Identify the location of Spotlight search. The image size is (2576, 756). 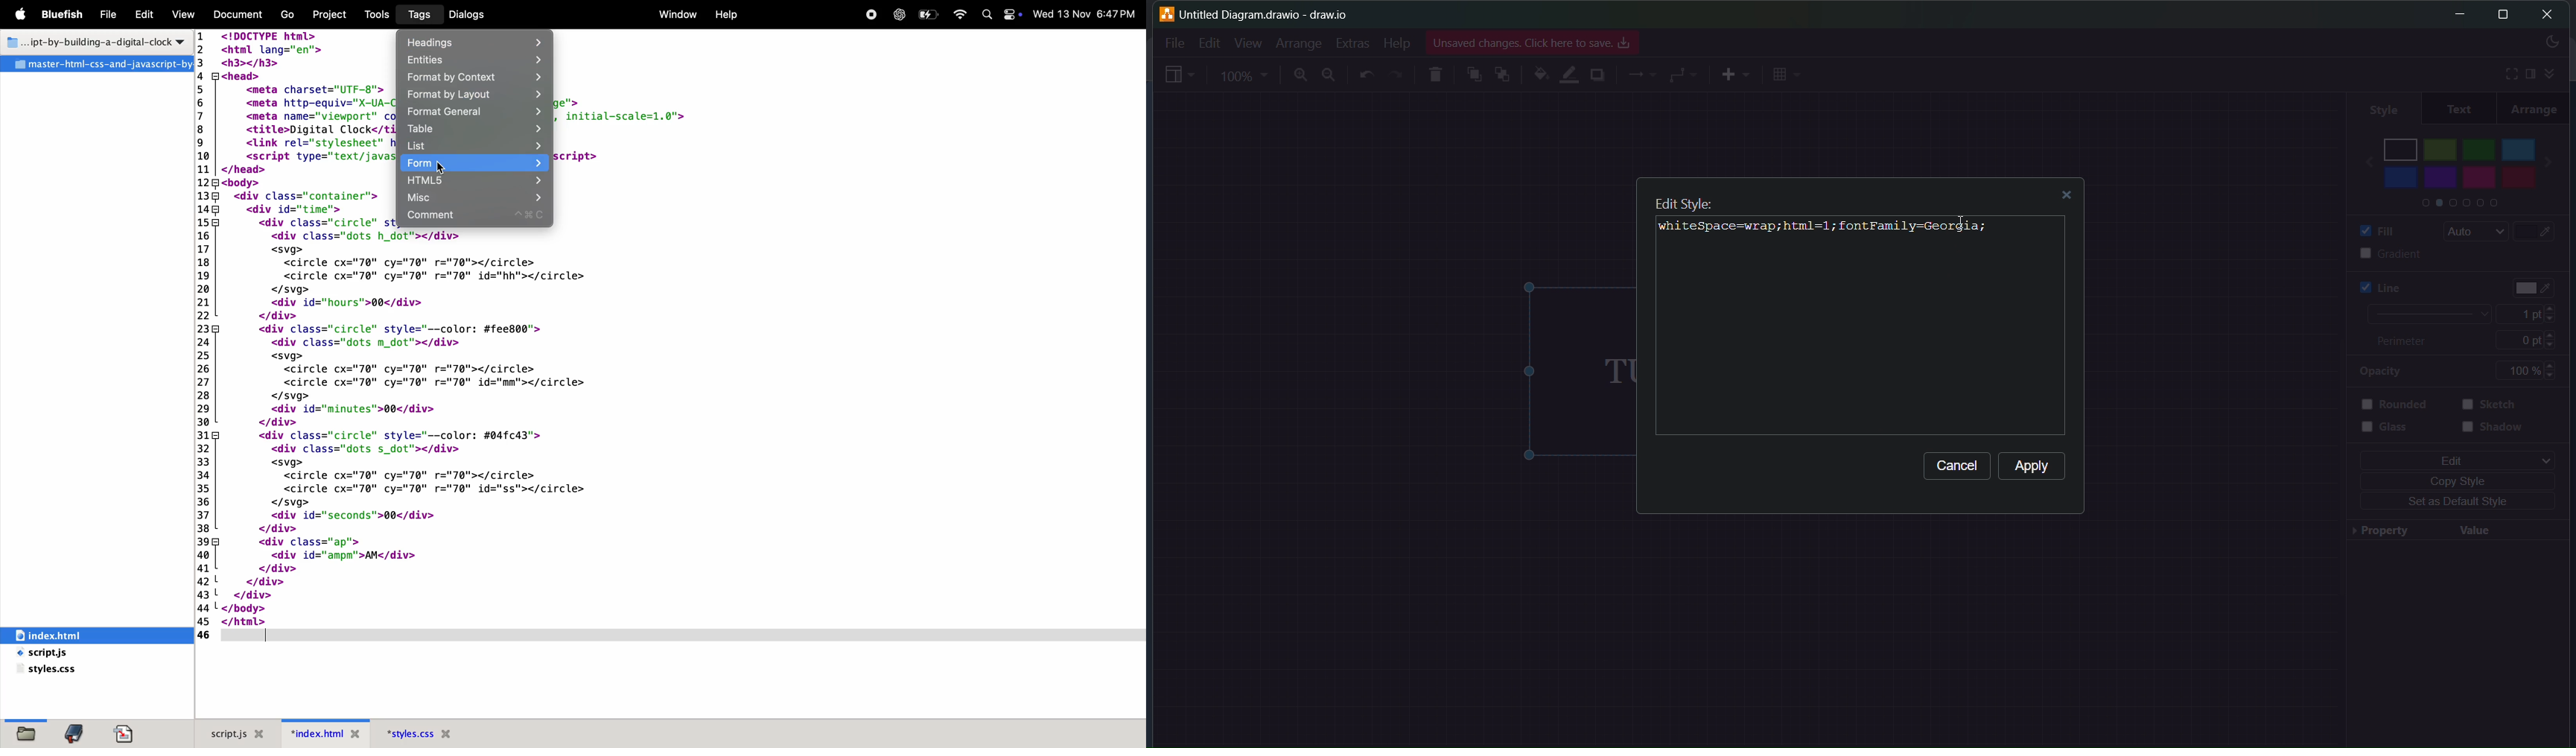
(988, 14).